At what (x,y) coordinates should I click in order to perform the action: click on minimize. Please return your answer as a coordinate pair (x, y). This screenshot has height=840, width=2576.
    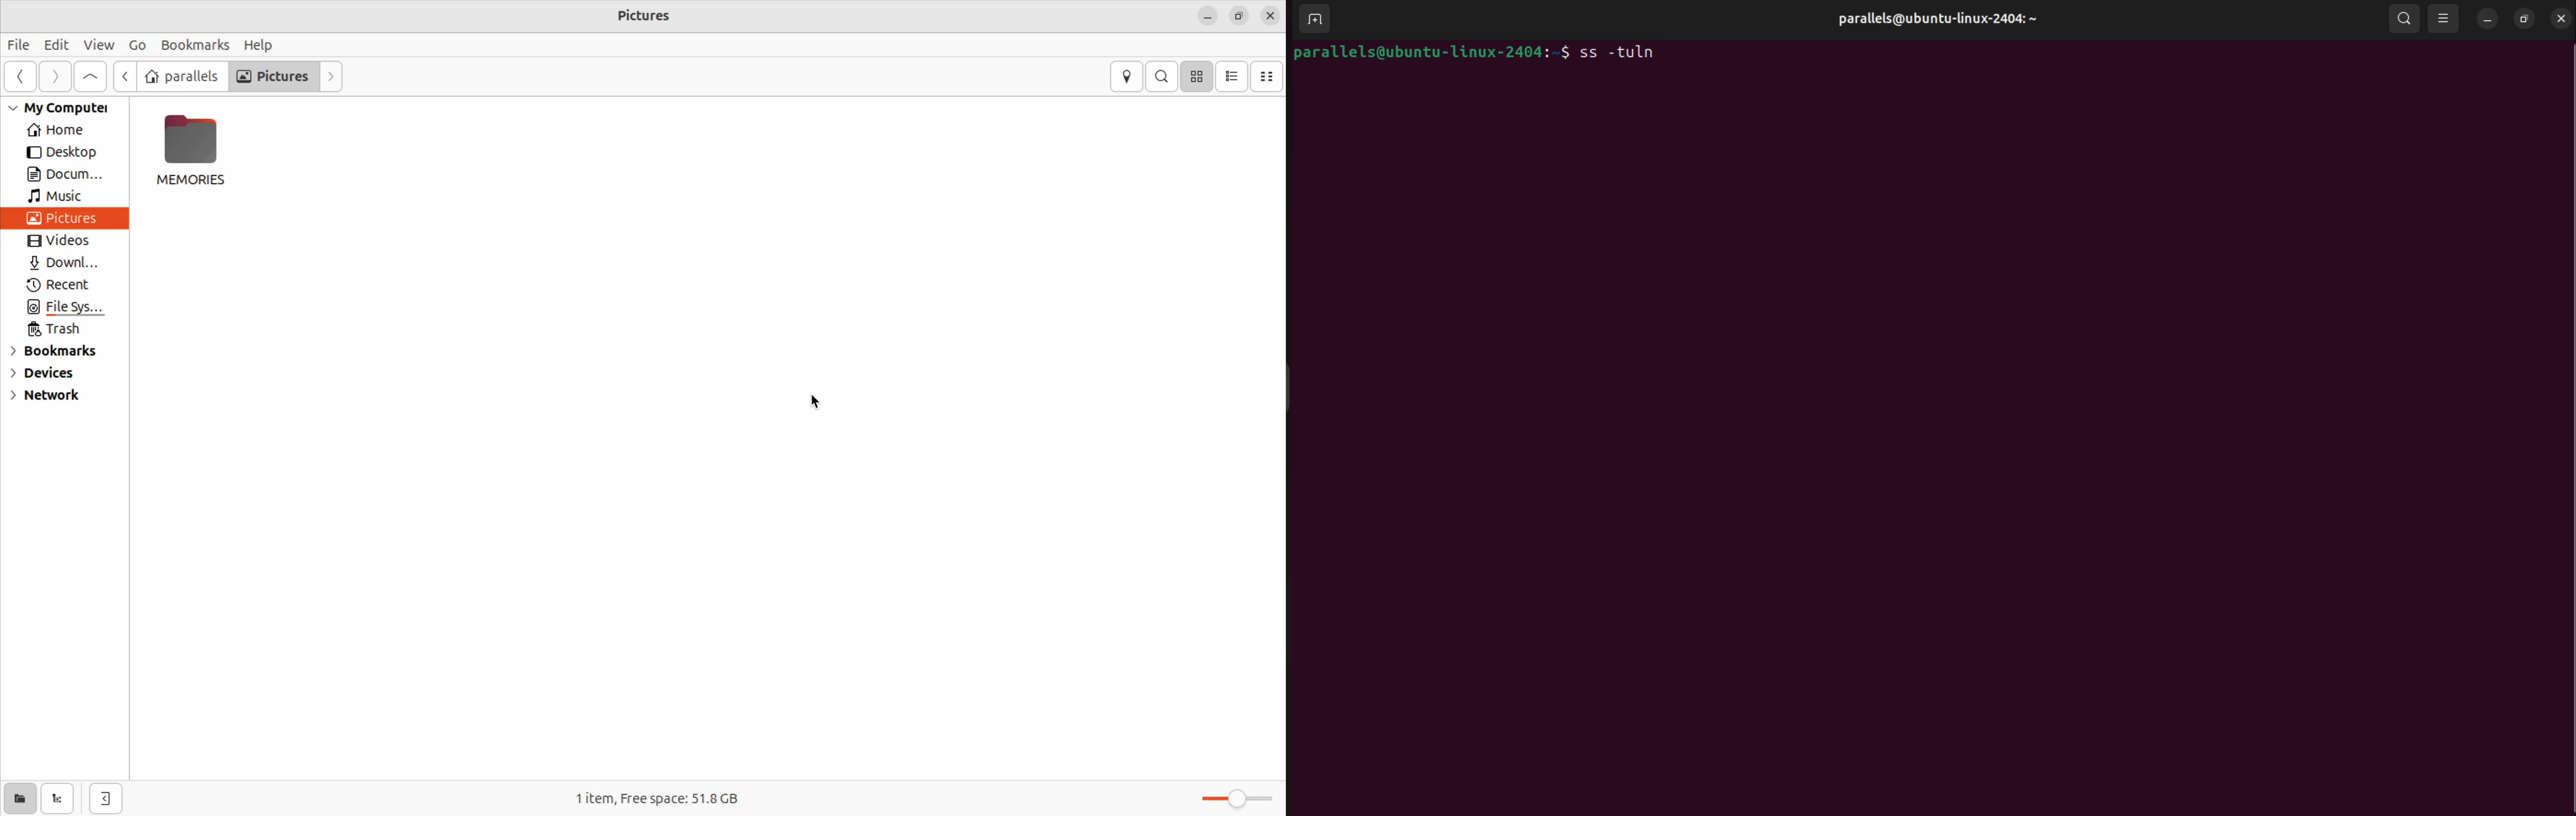
    Looking at the image, I should click on (2487, 18).